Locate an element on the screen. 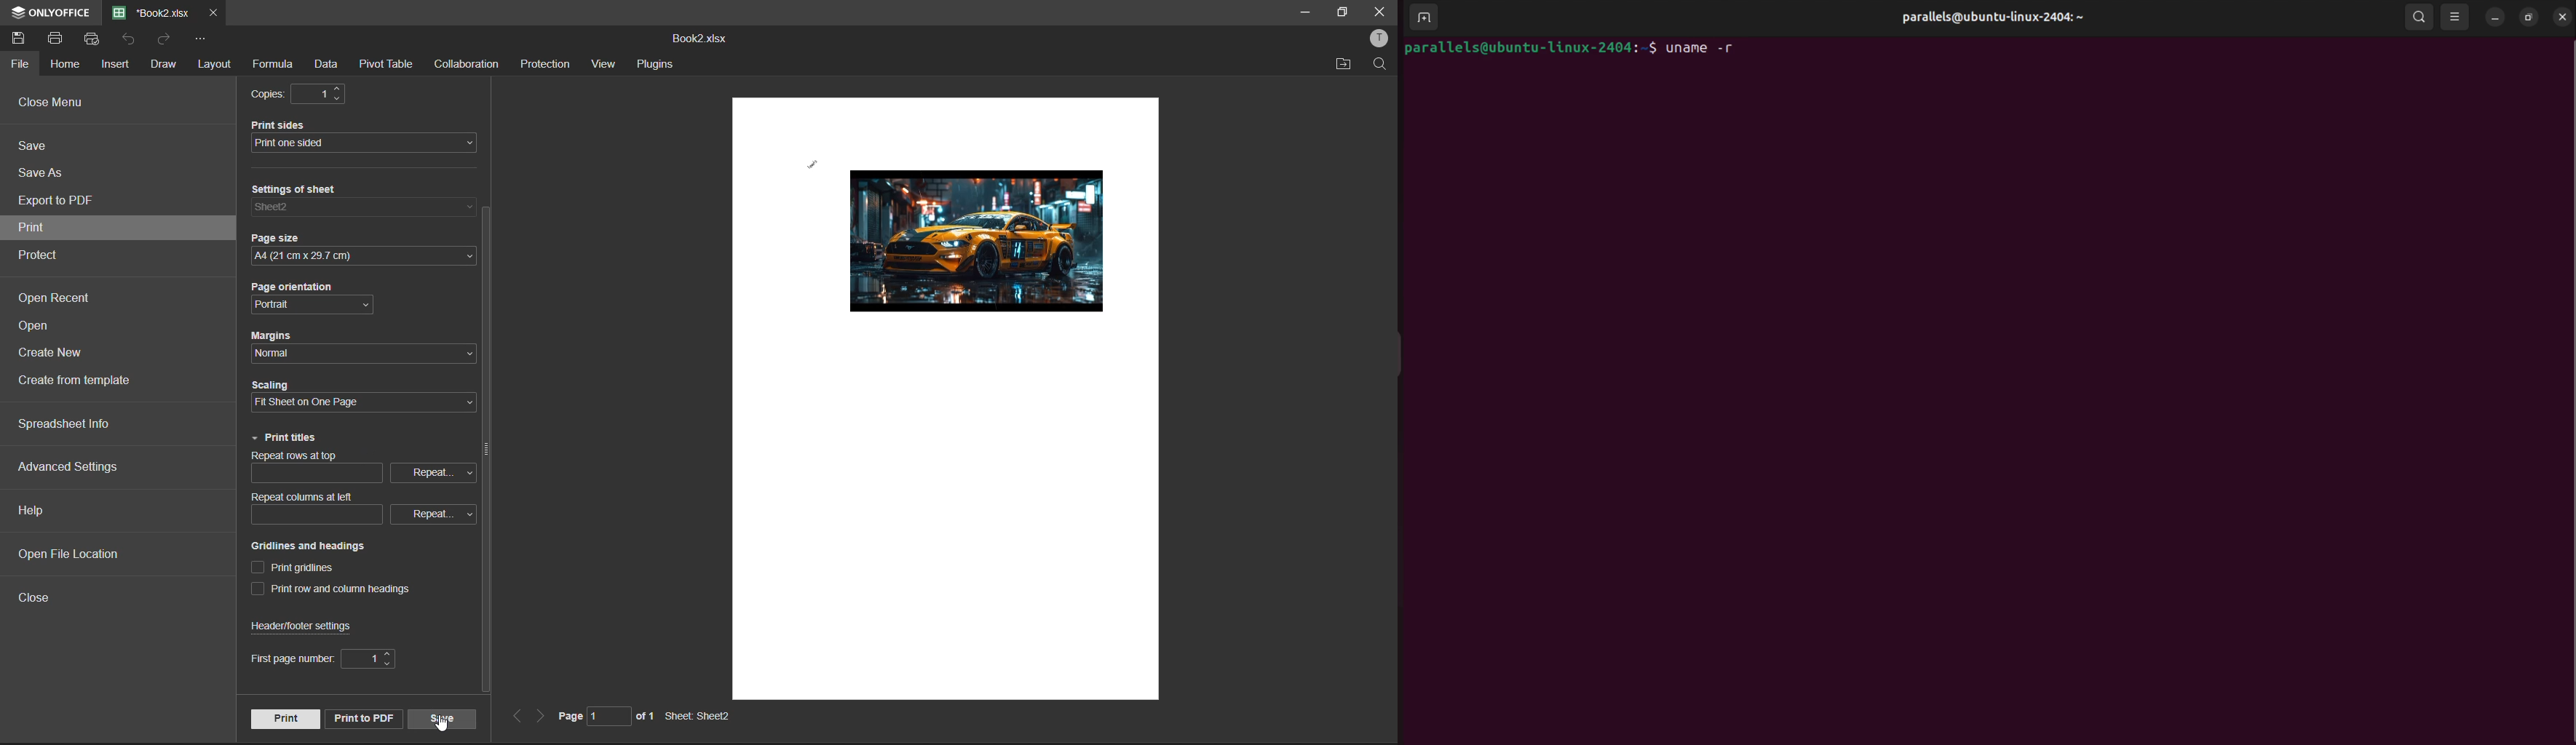 The height and width of the screenshot is (756, 2576). A4 (21cm x 29.7 cm) is located at coordinates (353, 258).